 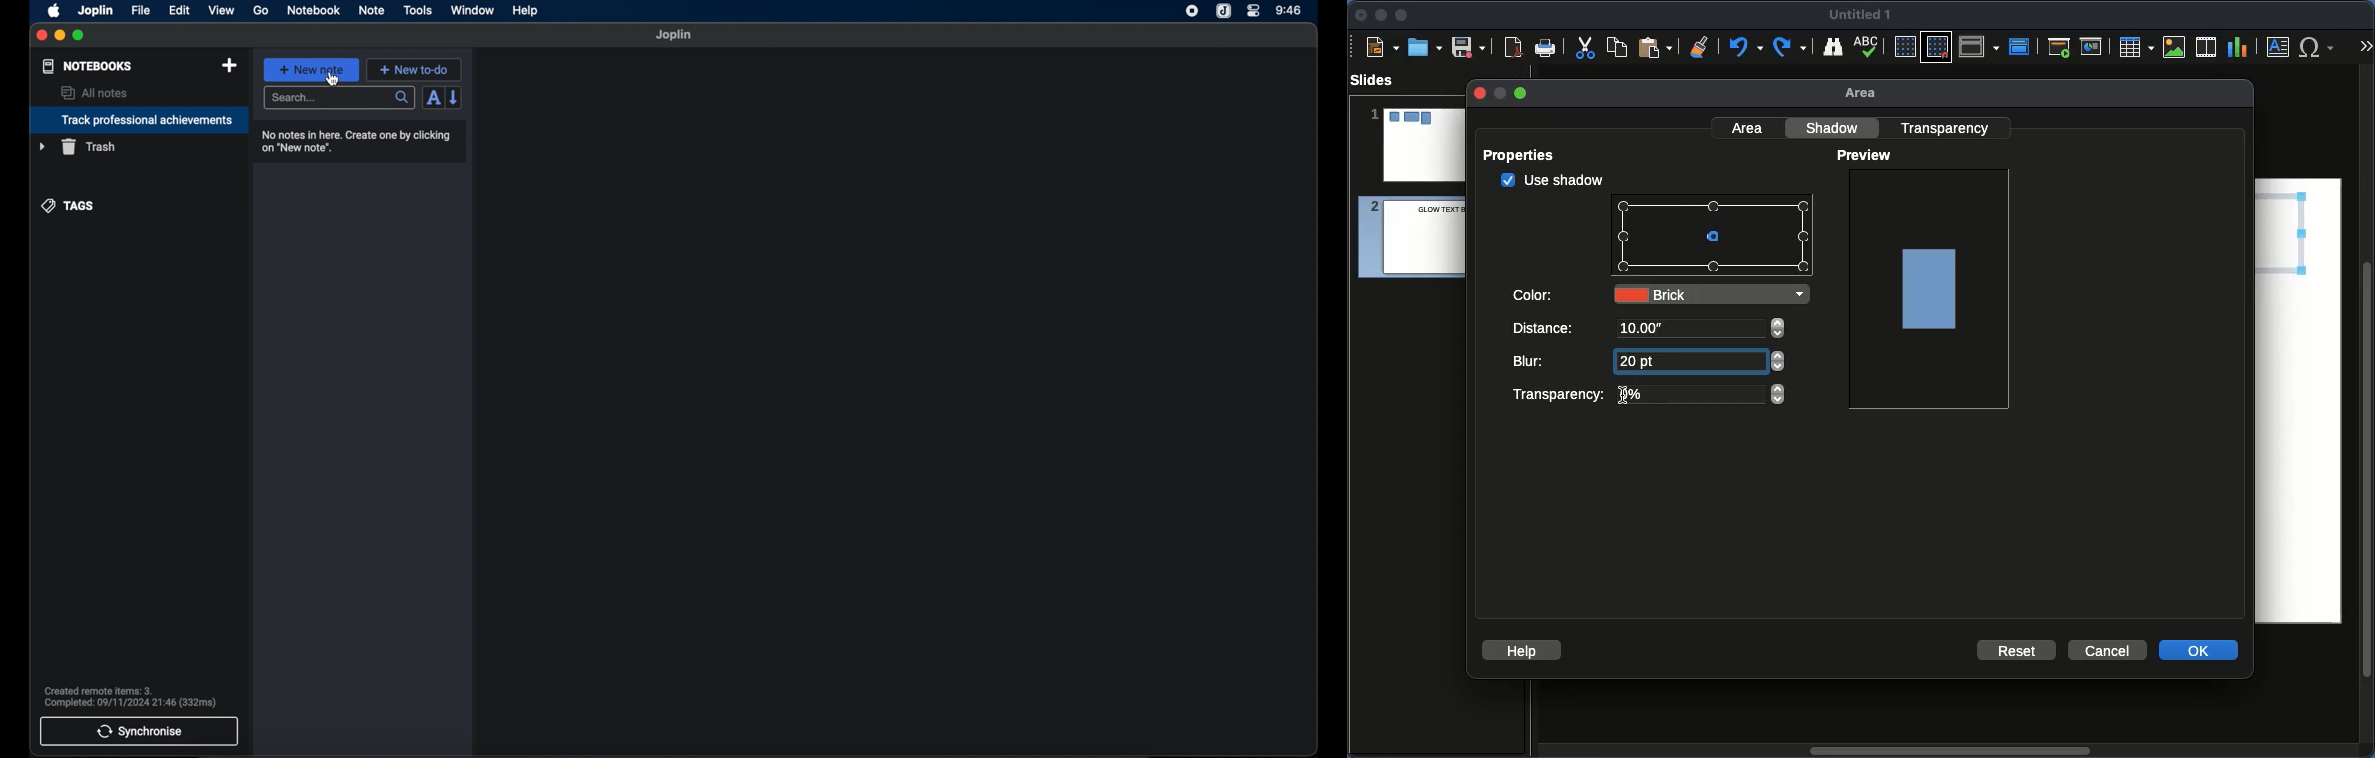 I want to click on Brick, so click(x=1711, y=294).